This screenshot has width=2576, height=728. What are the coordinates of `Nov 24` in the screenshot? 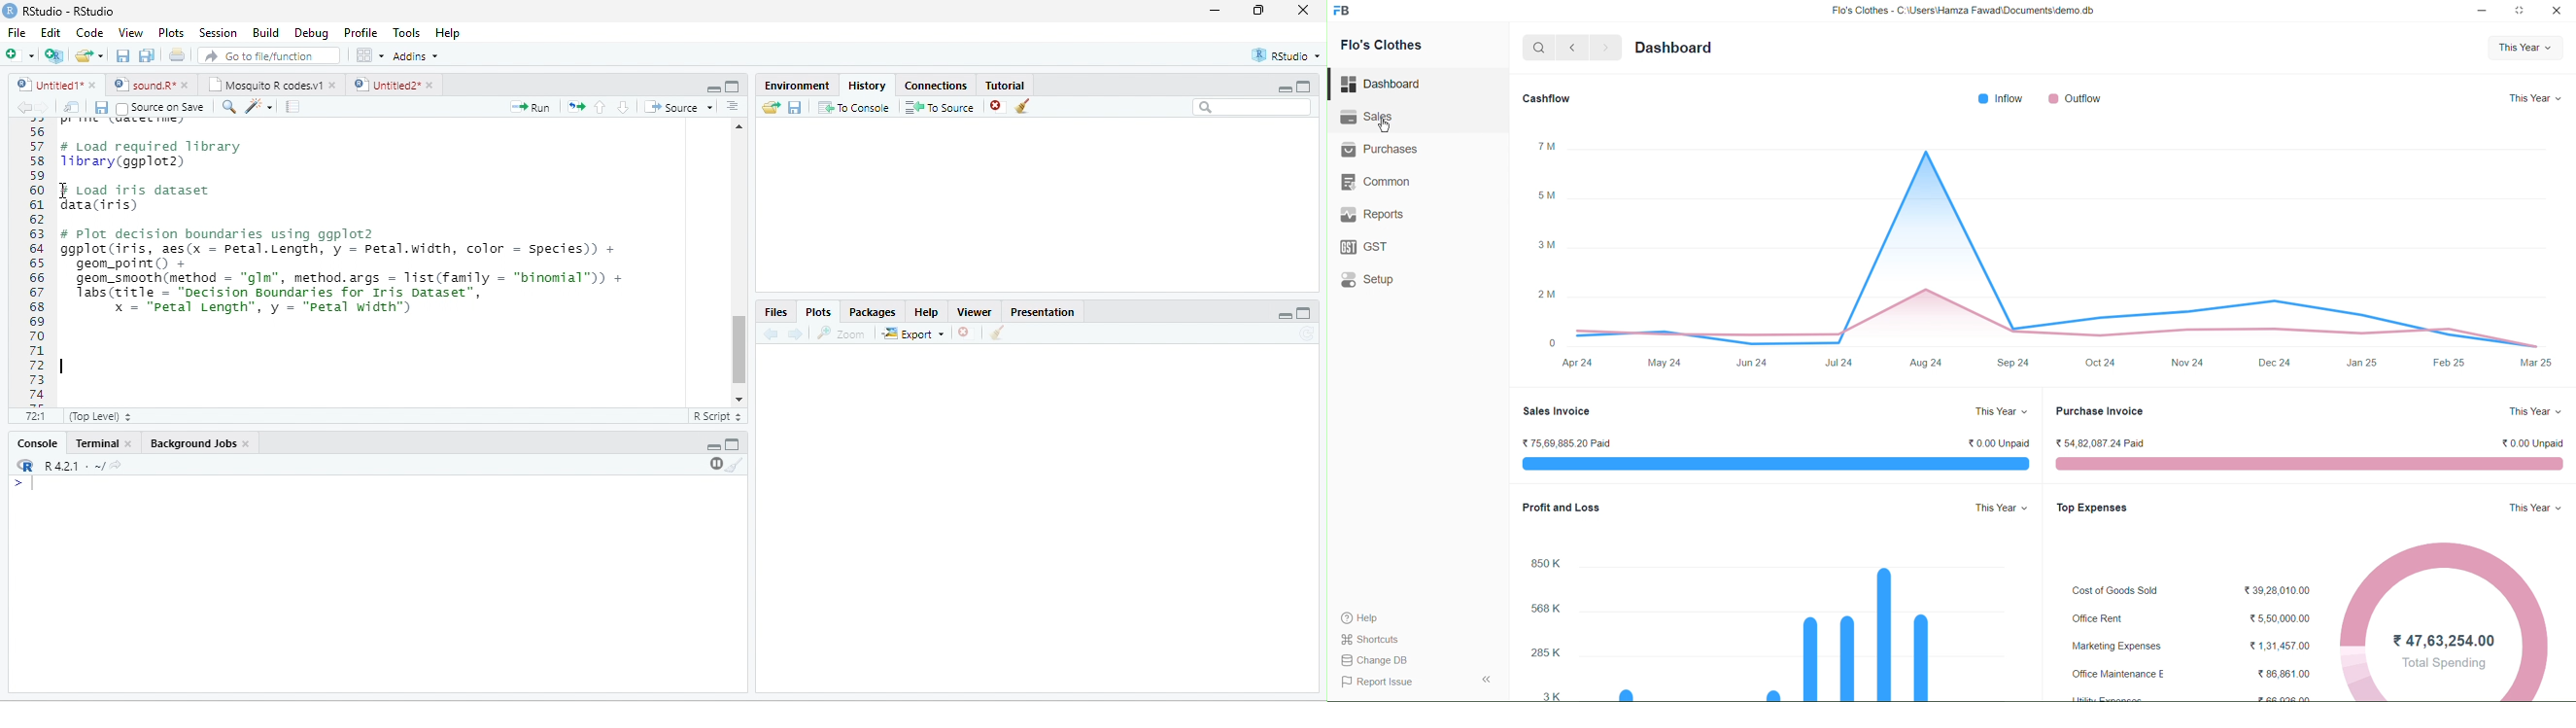 It's located at (2188, 363).